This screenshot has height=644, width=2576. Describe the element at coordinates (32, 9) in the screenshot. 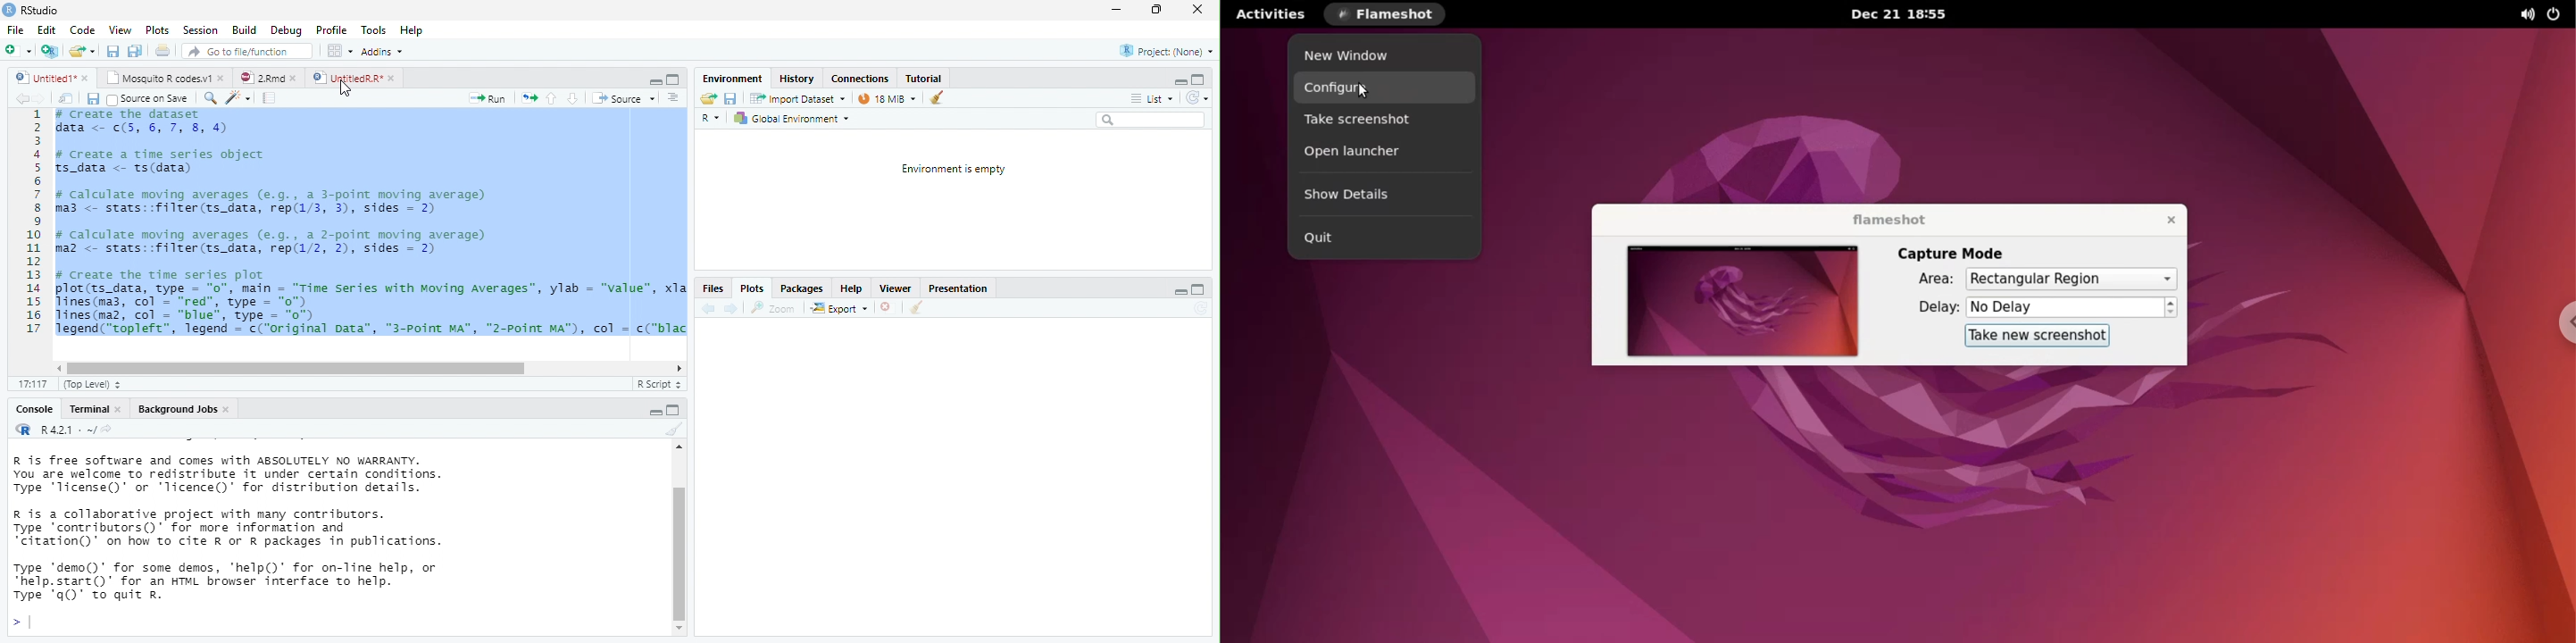

I see `RStudio` at that location.